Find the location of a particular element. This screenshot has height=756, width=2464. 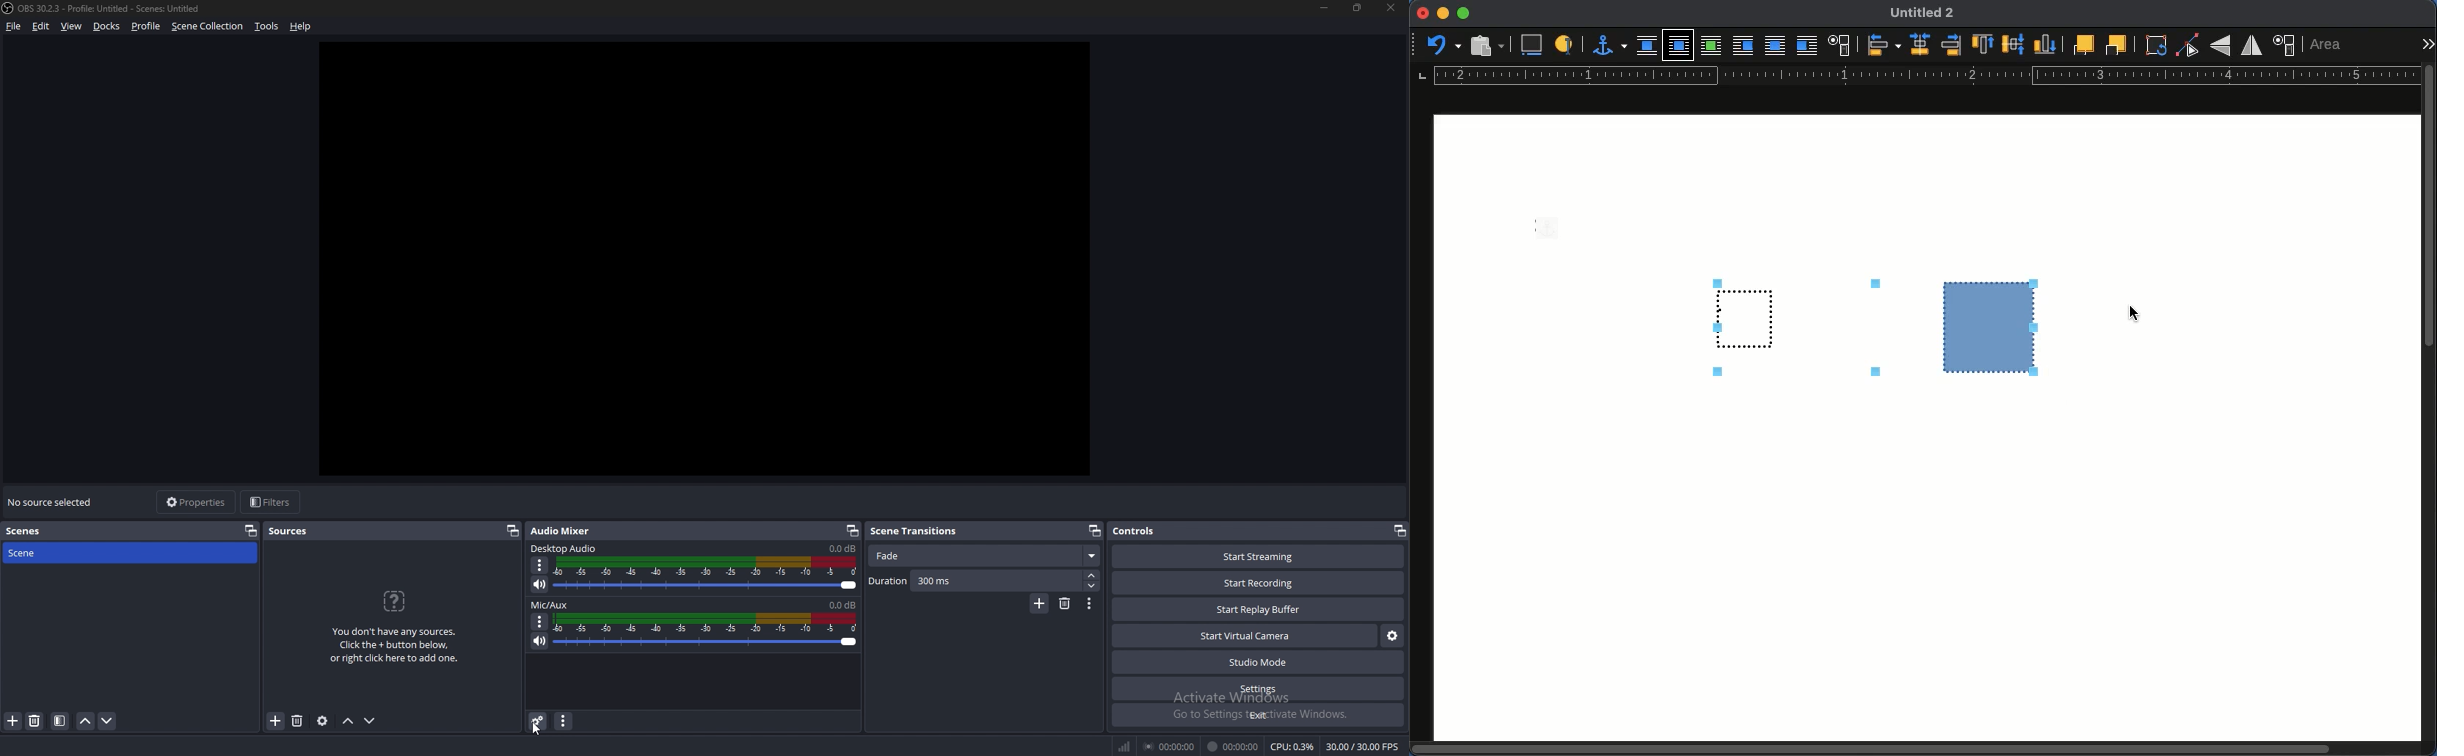

 00:00:00 is located at coordinates (1235, 747).